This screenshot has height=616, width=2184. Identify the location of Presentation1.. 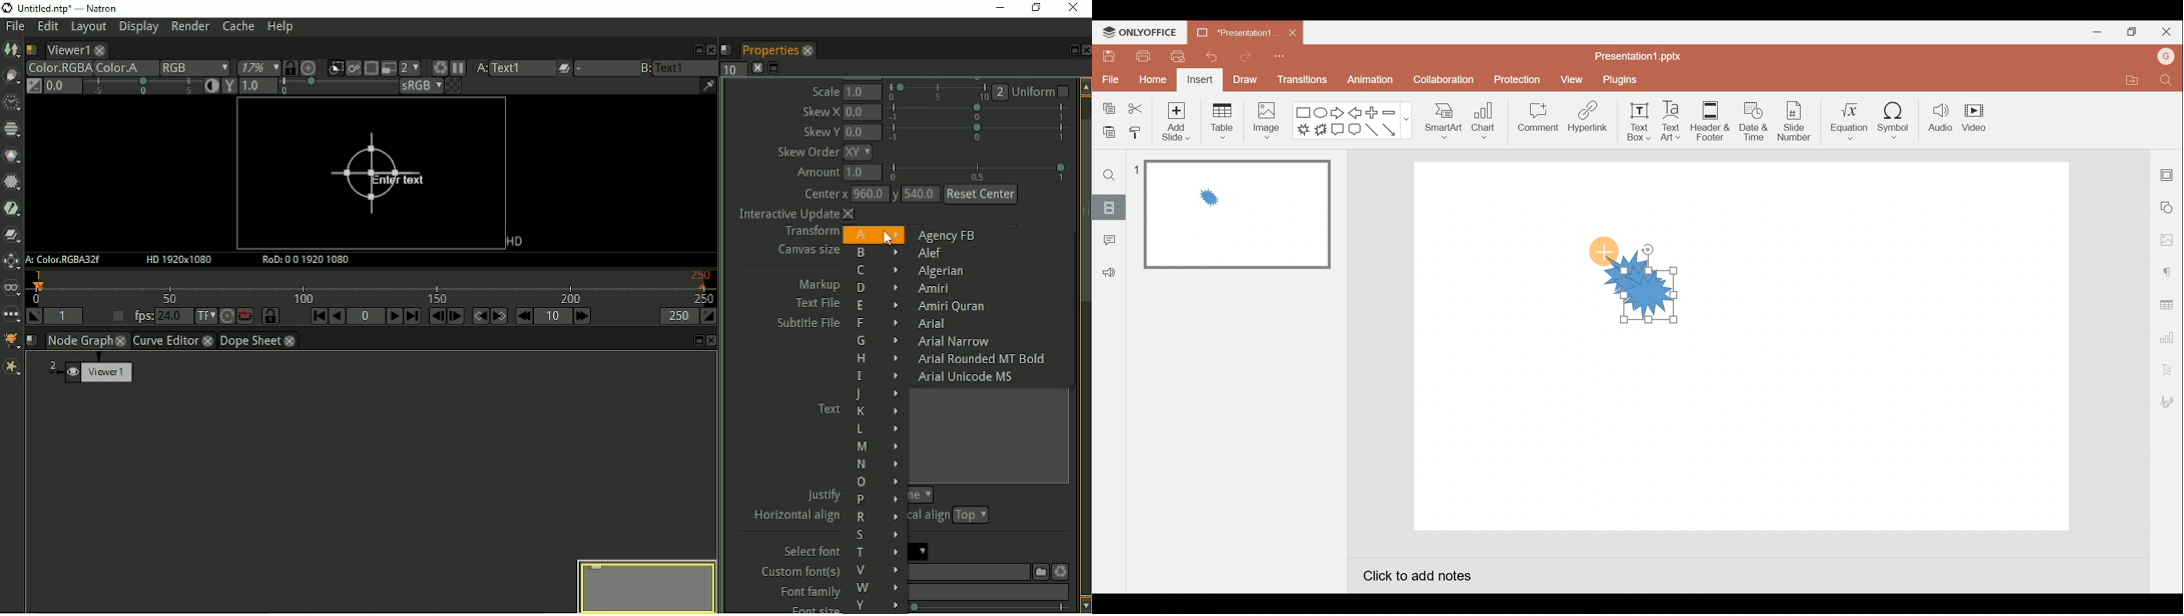
(1234, 31).